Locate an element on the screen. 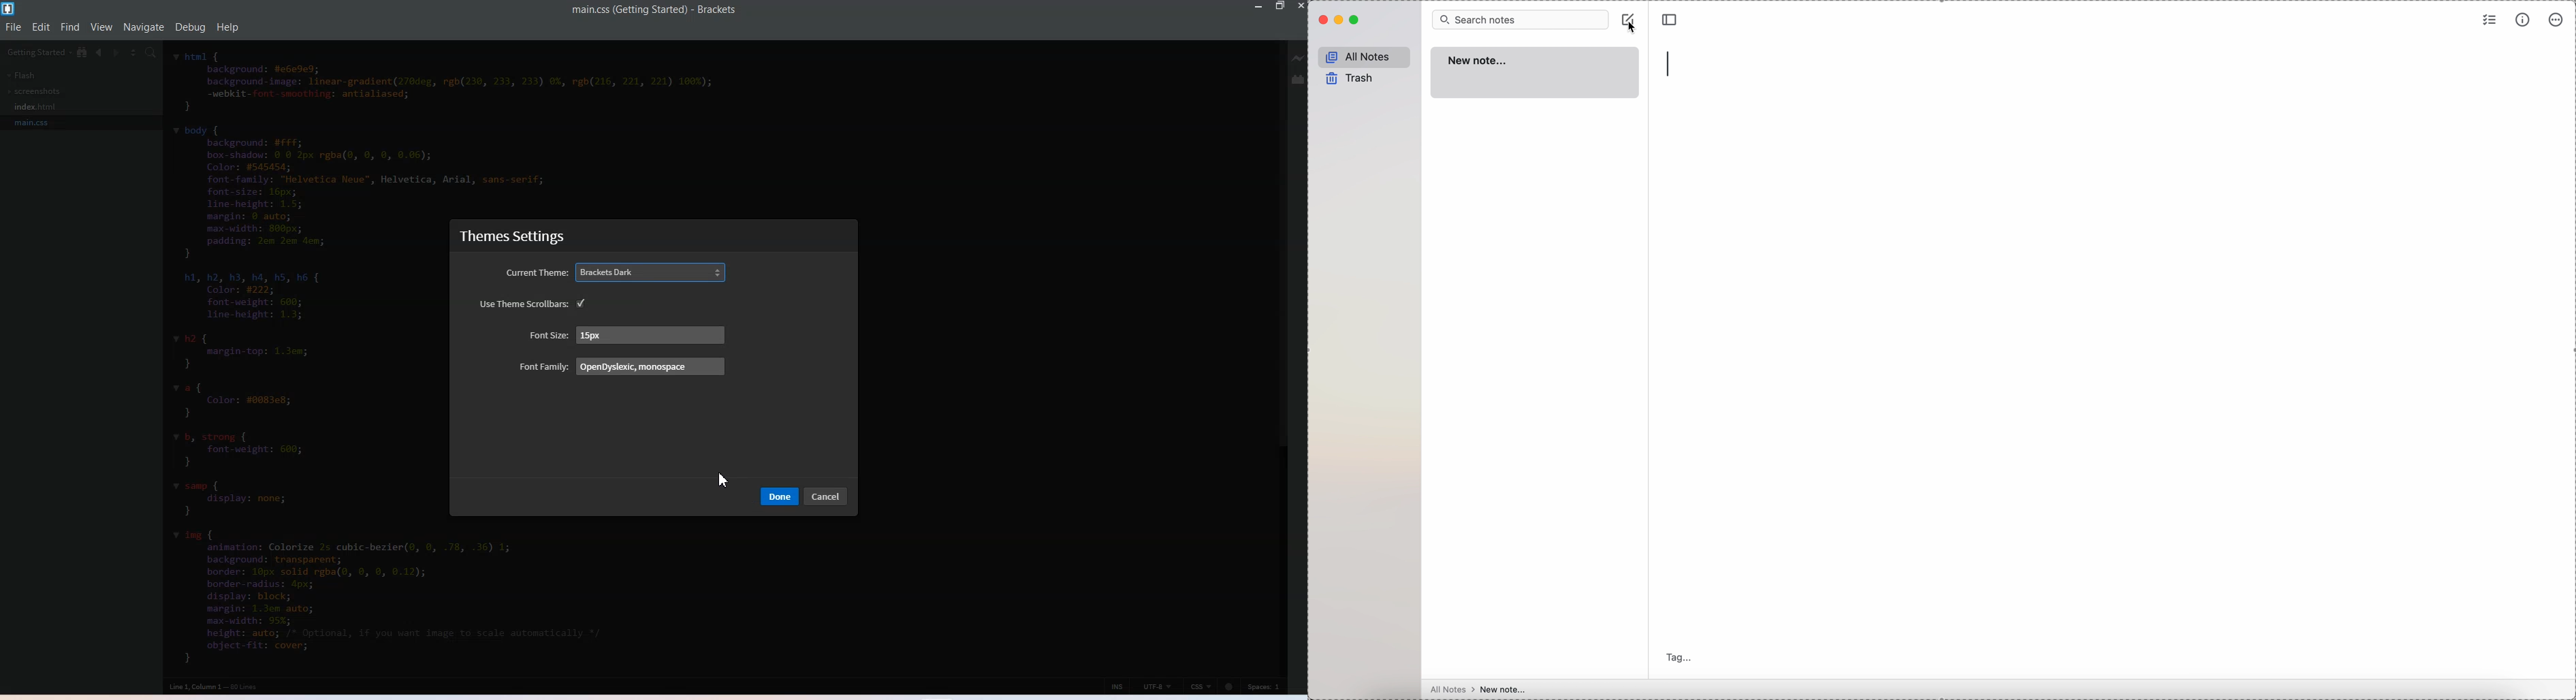 The image size is (2576, 700). Navigate Backwards is located at coordinates (101, 52).